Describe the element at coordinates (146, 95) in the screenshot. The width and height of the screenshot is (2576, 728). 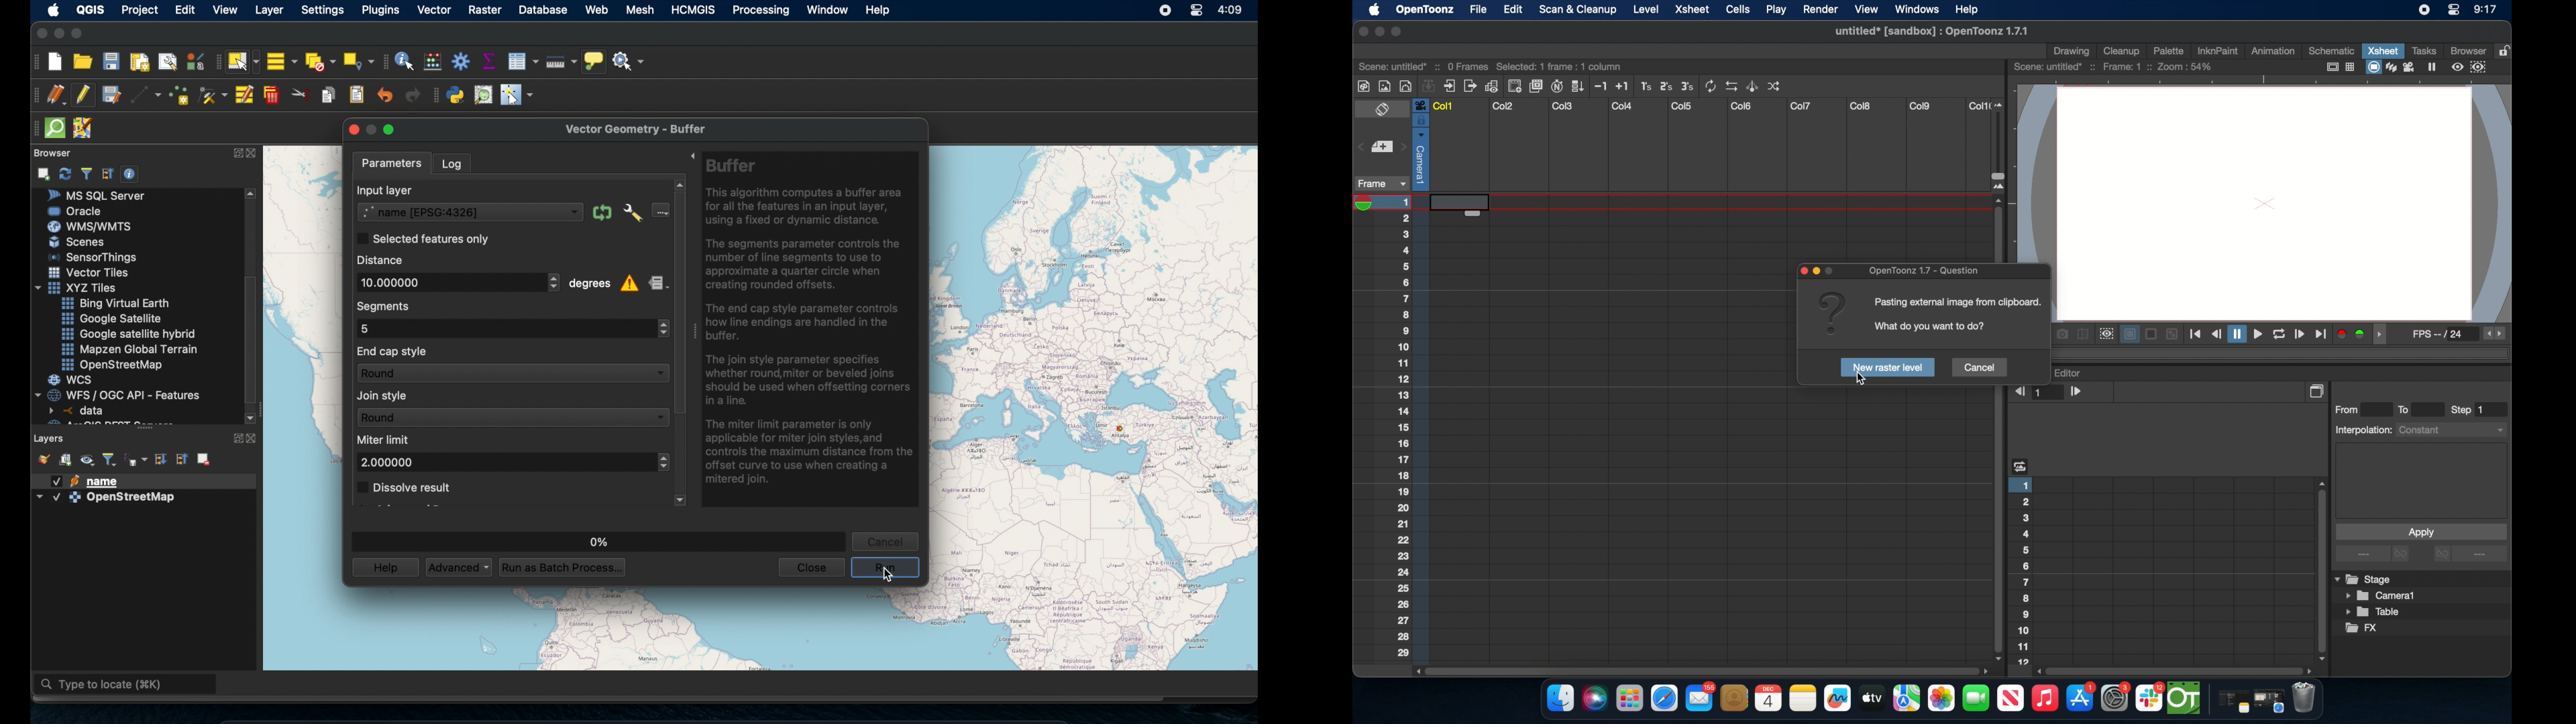
I see `digitize with segment` at that location.